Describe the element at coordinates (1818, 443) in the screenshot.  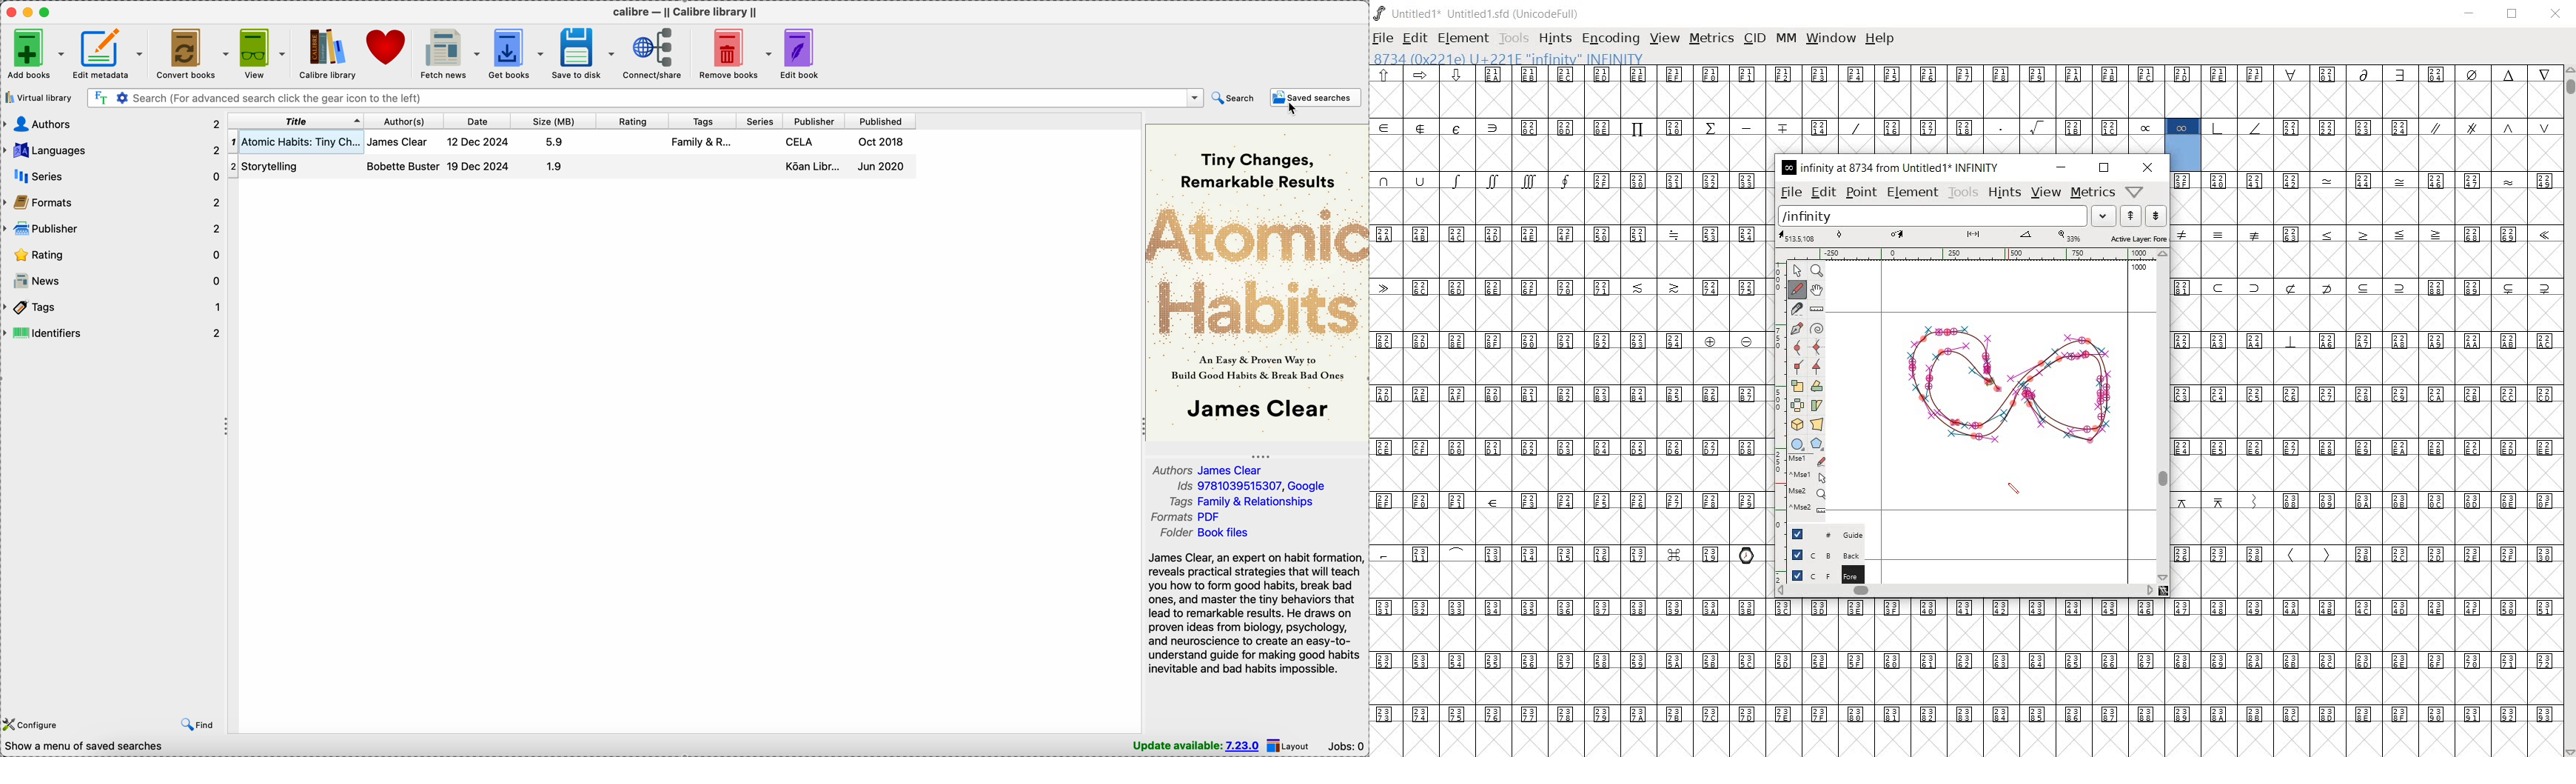
I see `polygon or star` at that location.